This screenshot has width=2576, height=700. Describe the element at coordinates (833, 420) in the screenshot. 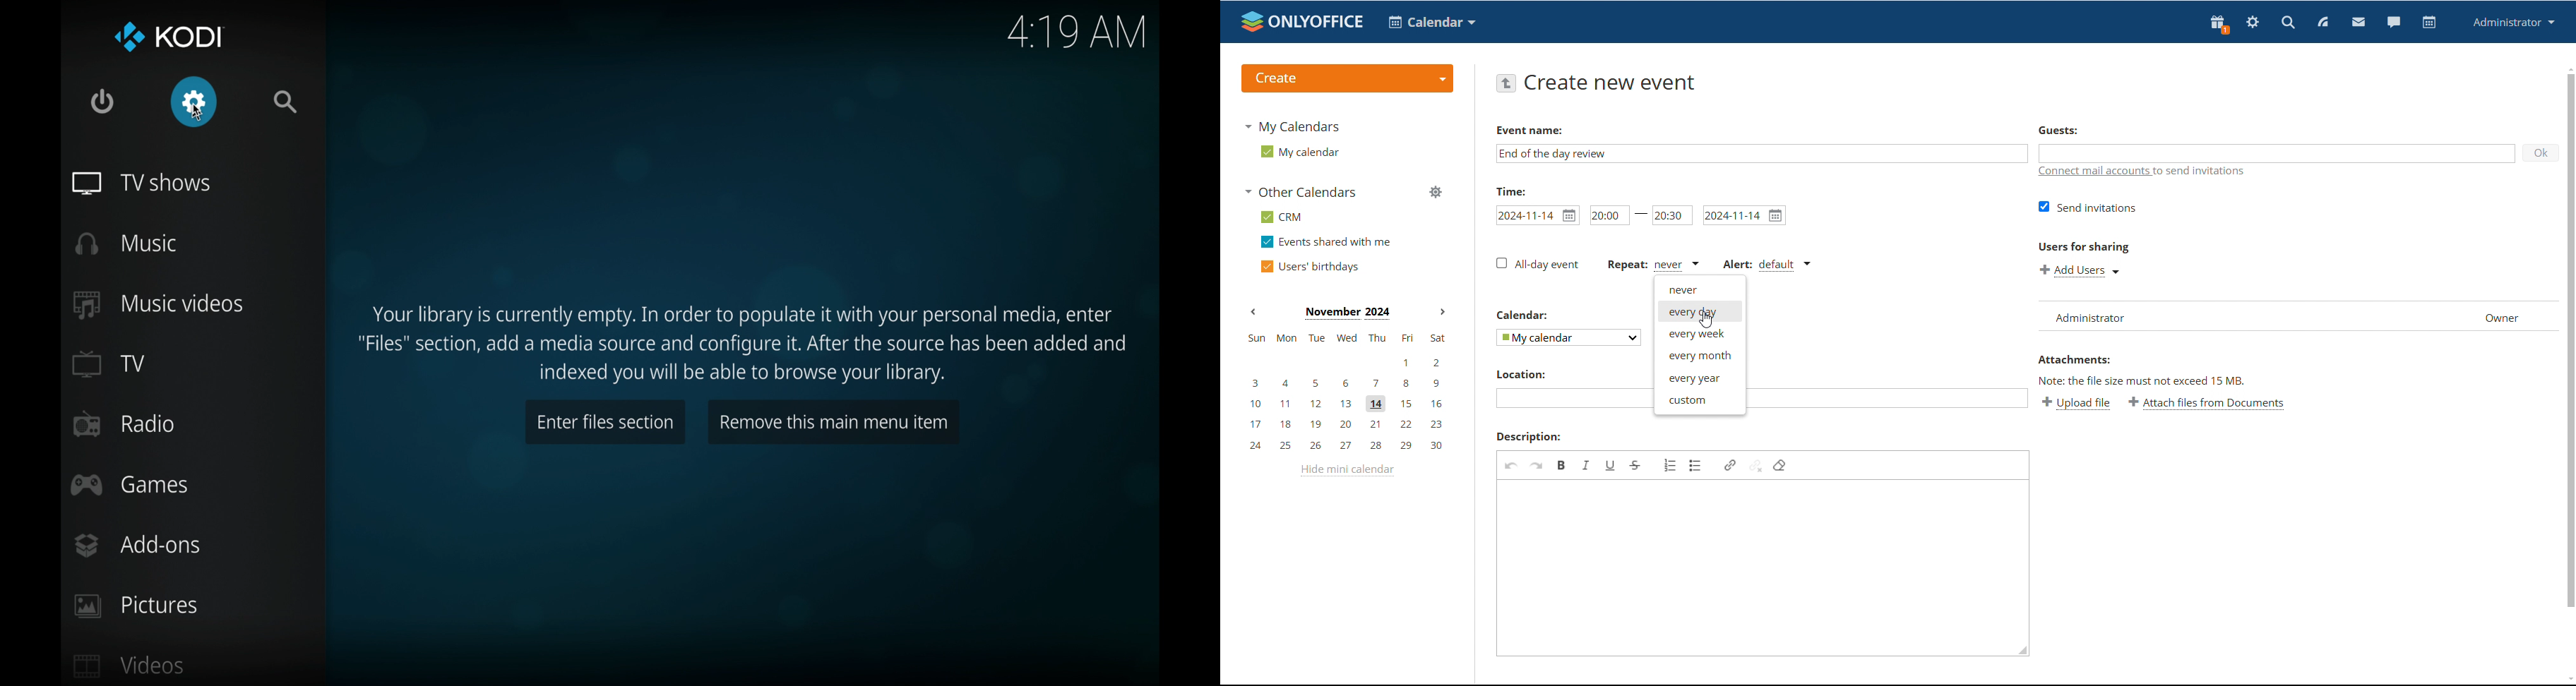

I see `remove this main menu item` at that location.